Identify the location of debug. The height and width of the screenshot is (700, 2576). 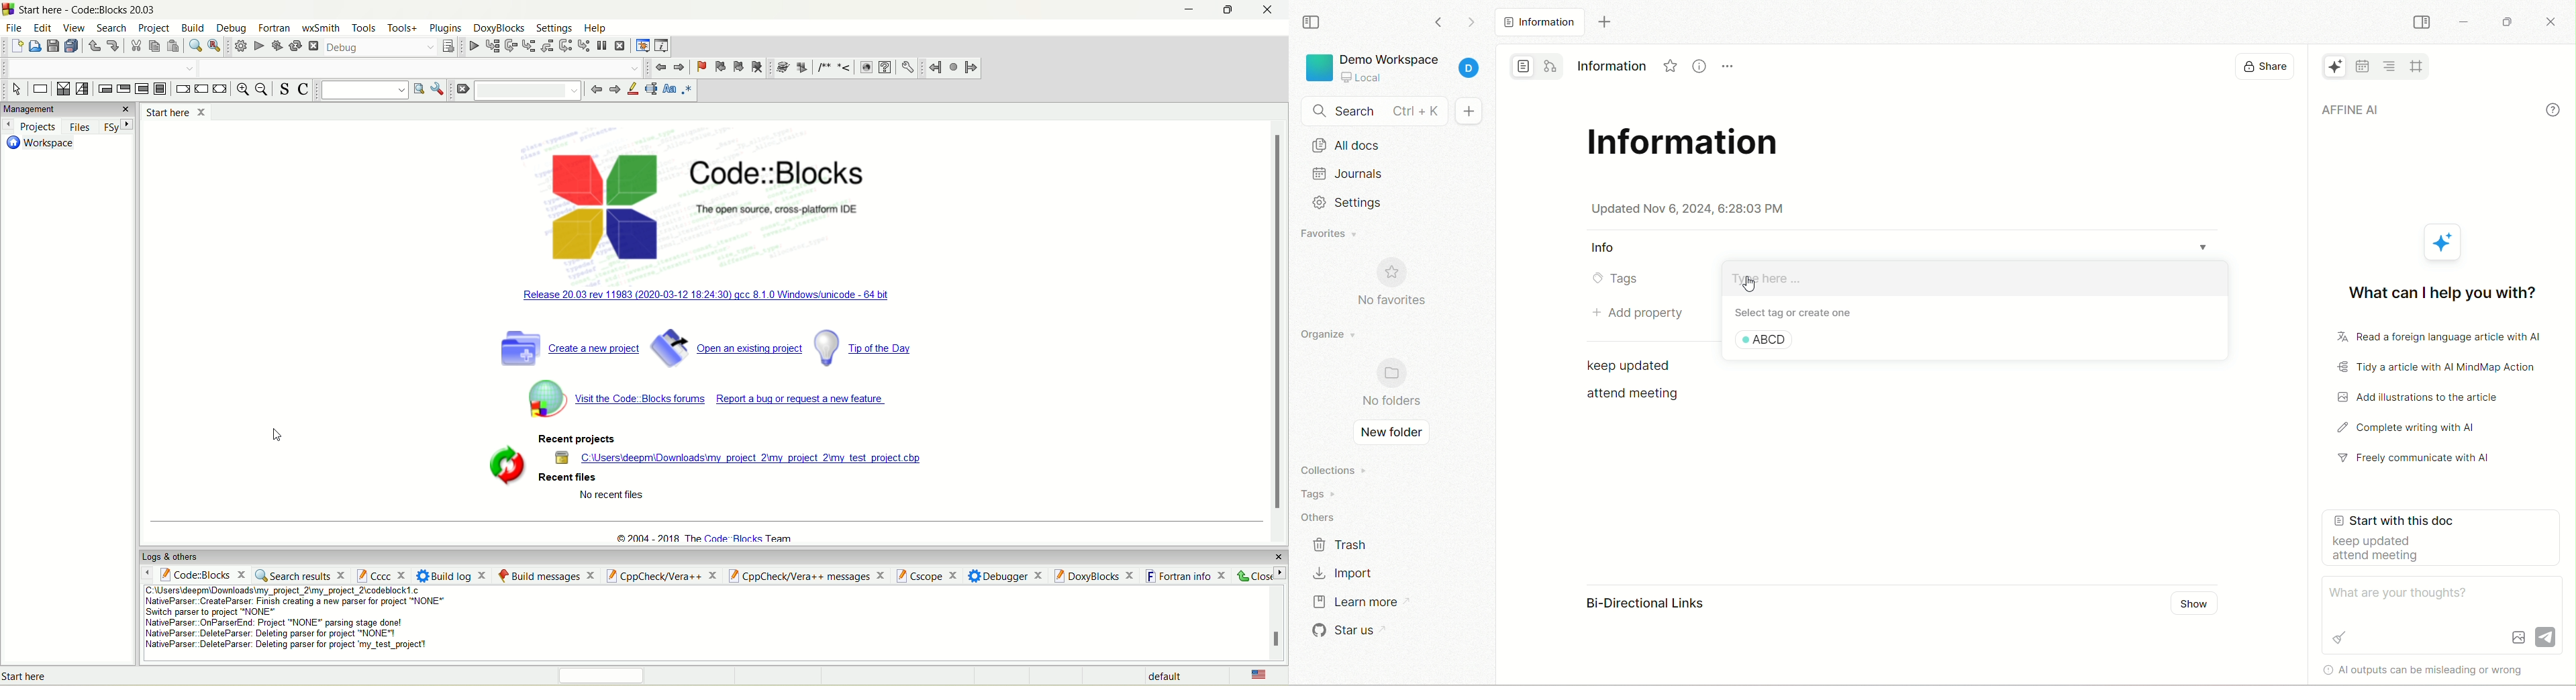
(472, 48).